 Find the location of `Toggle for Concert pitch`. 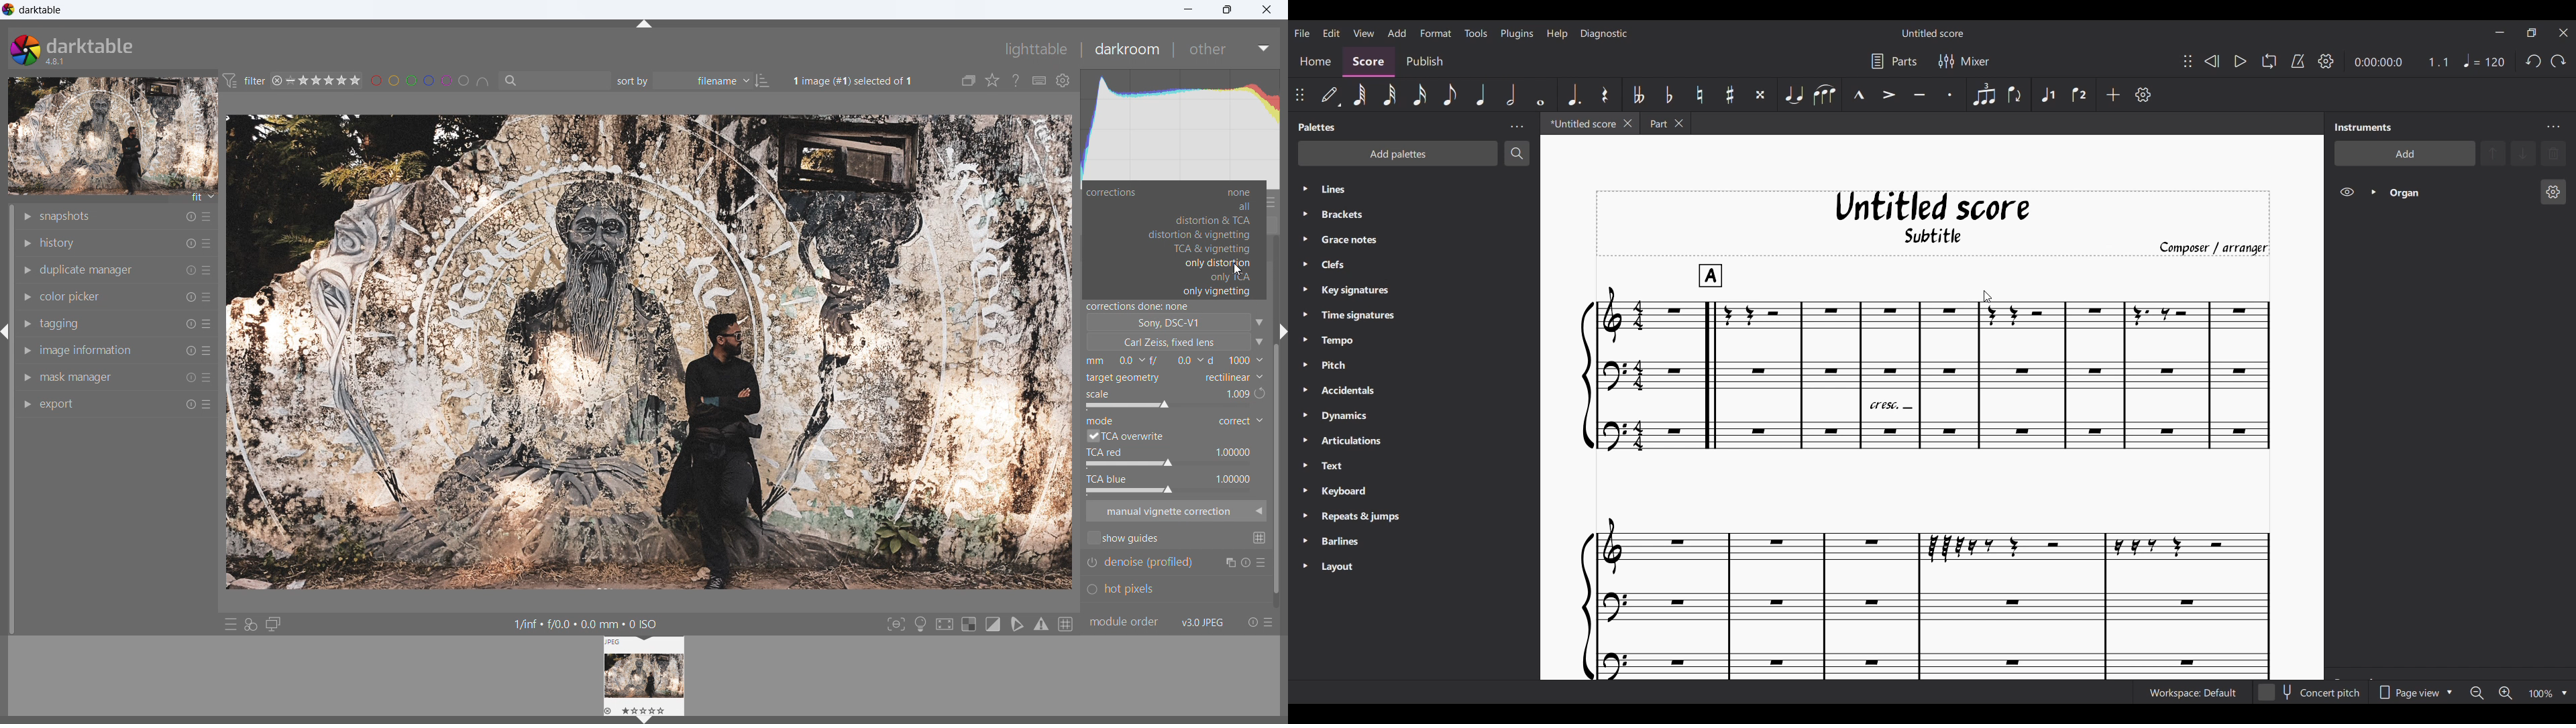

Toggle for Concert pitch is located at coordinates (2310, 692).